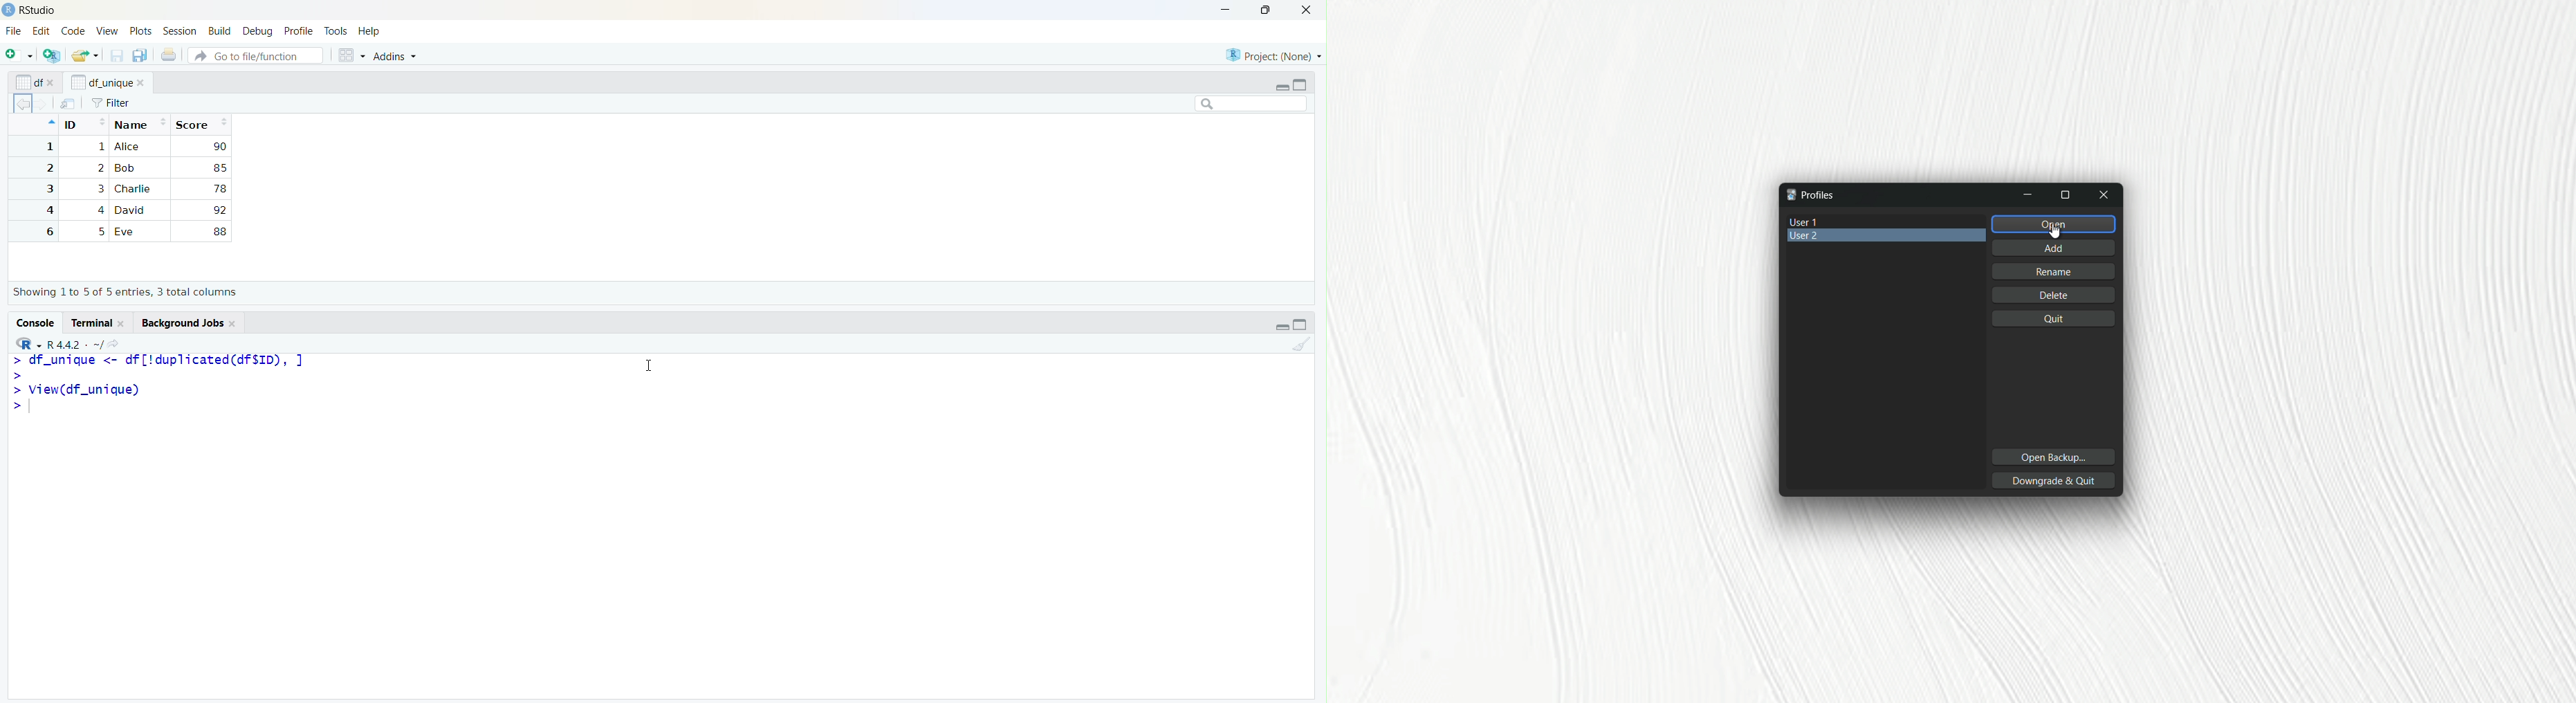 This screenshot has height=728, width=2576. Describe the element at coordinates (141, 32) in the screenshot. I see `Plots` at that location.